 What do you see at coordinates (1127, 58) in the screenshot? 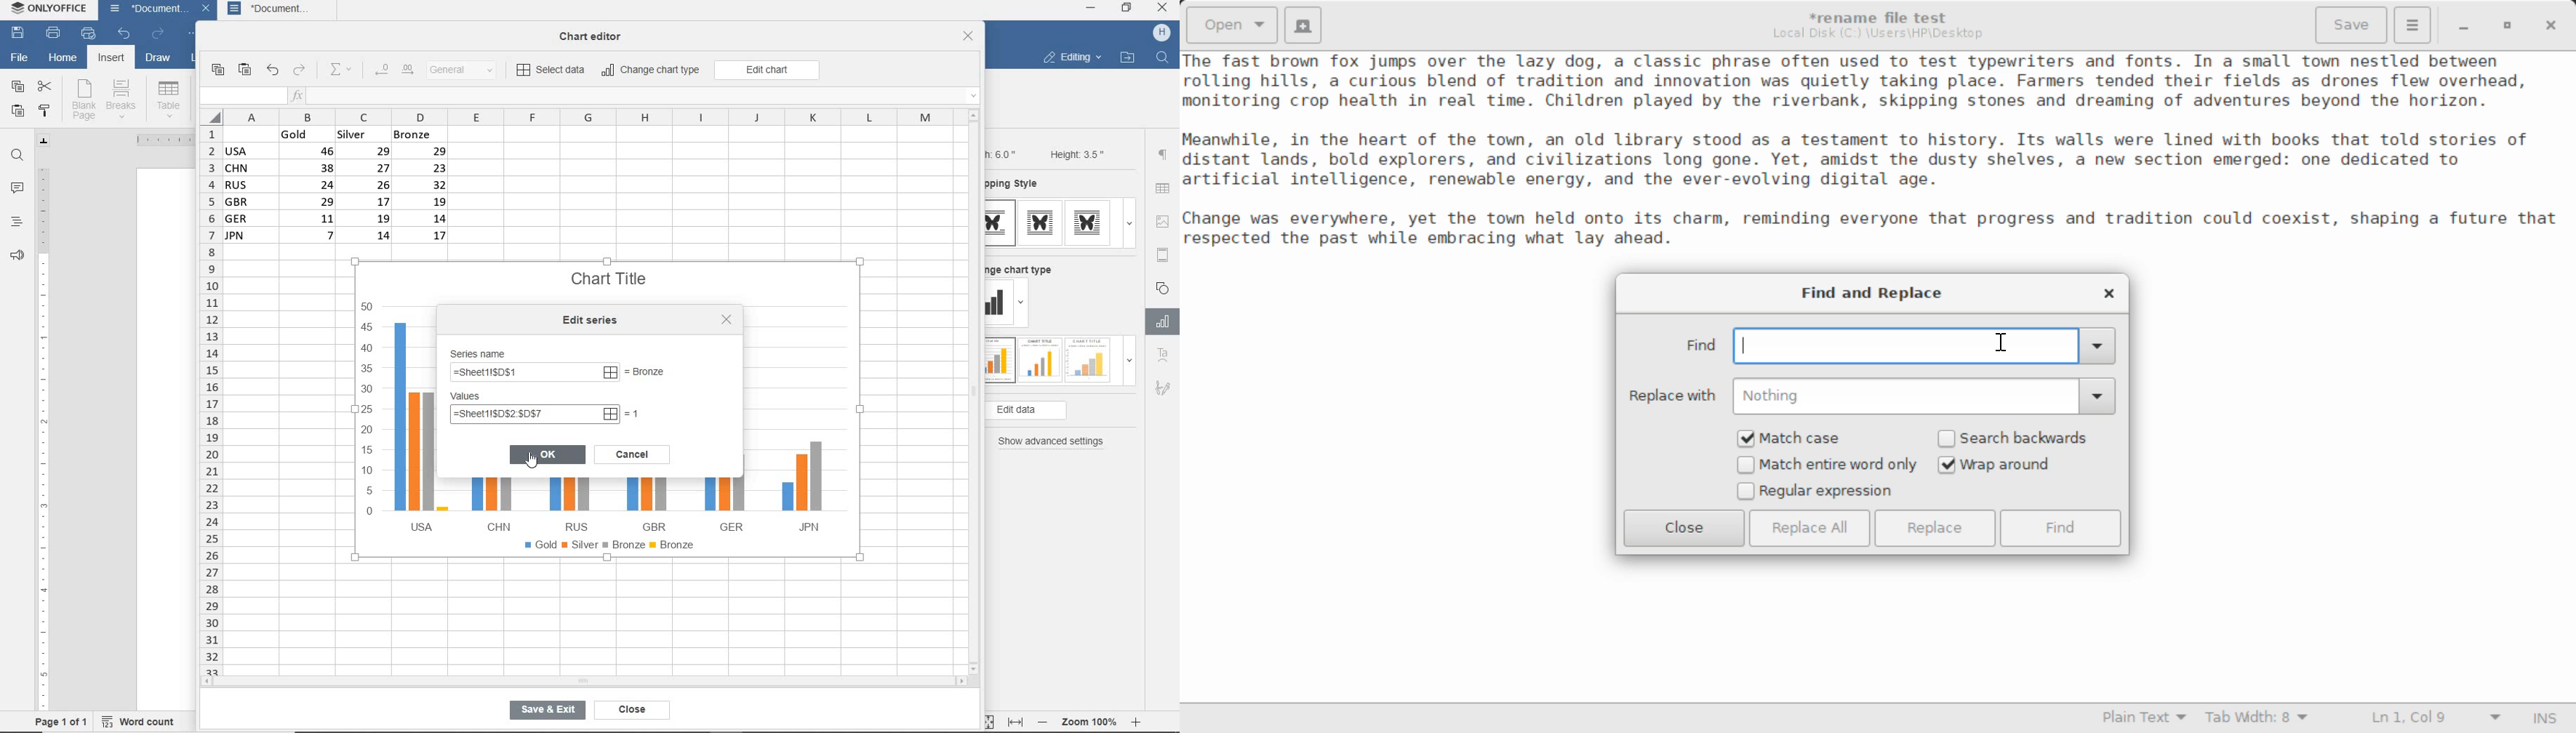
I see `open file location` at bounding box center [1127, 58].